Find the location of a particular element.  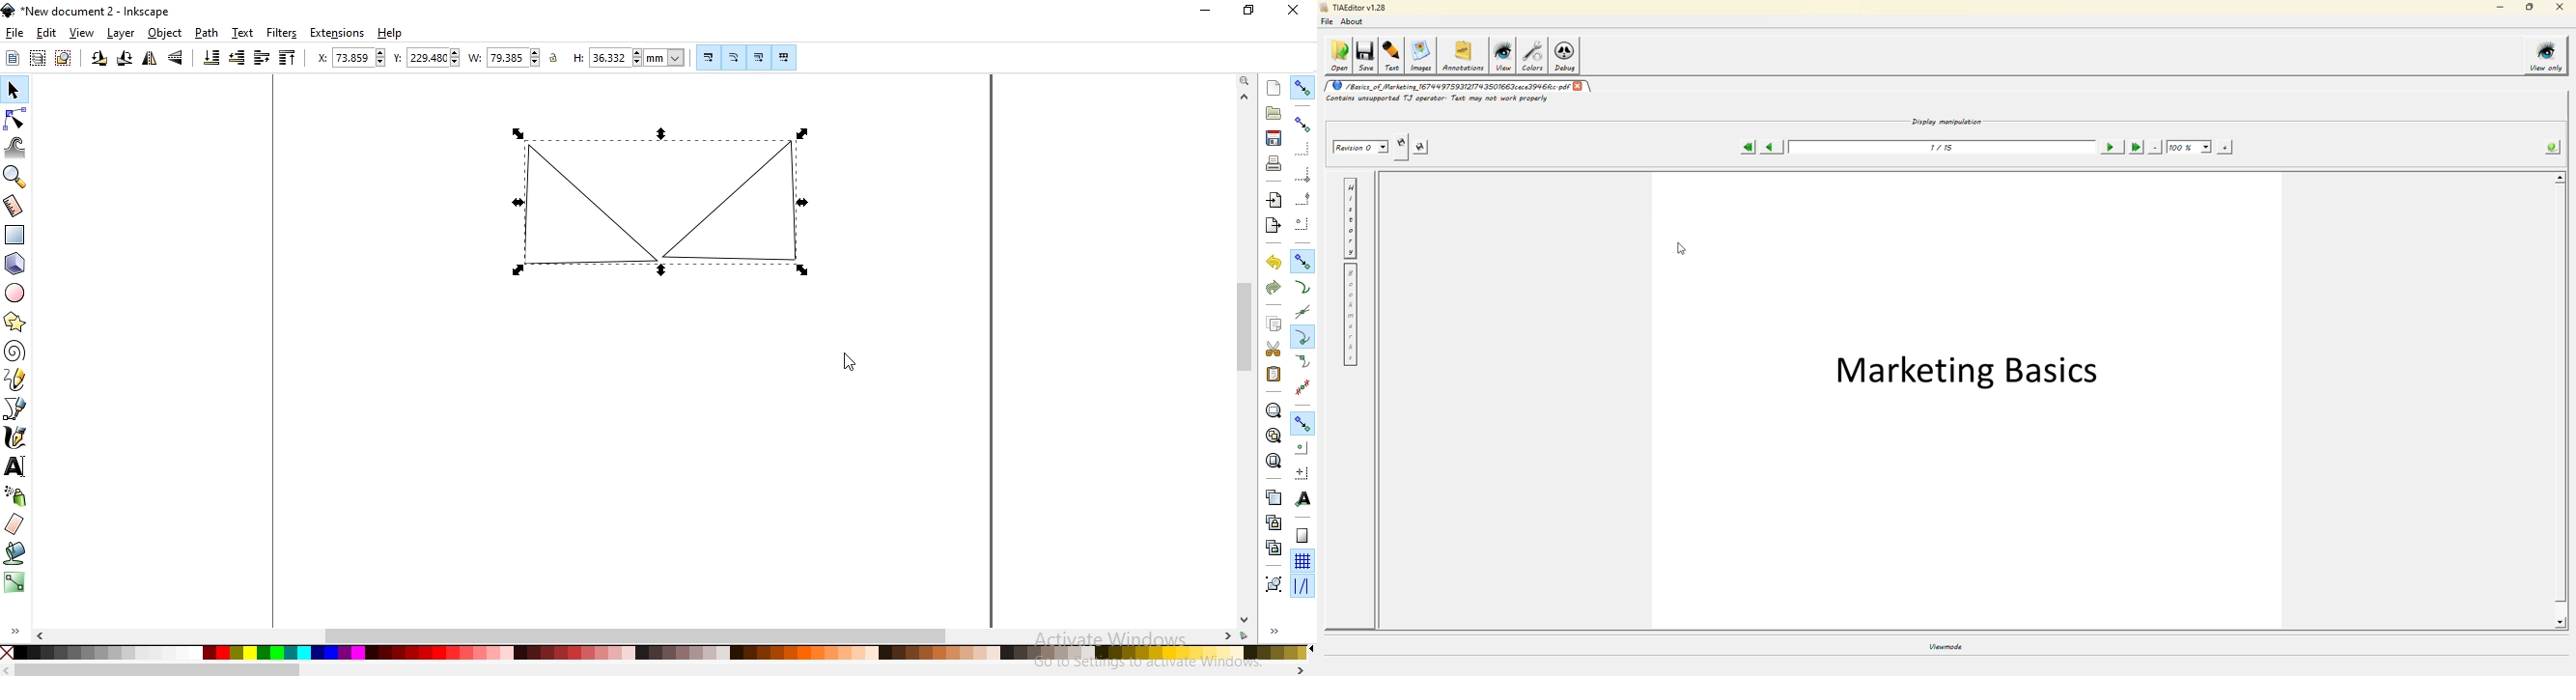

redo the action is located at coordinates (1274, 287).